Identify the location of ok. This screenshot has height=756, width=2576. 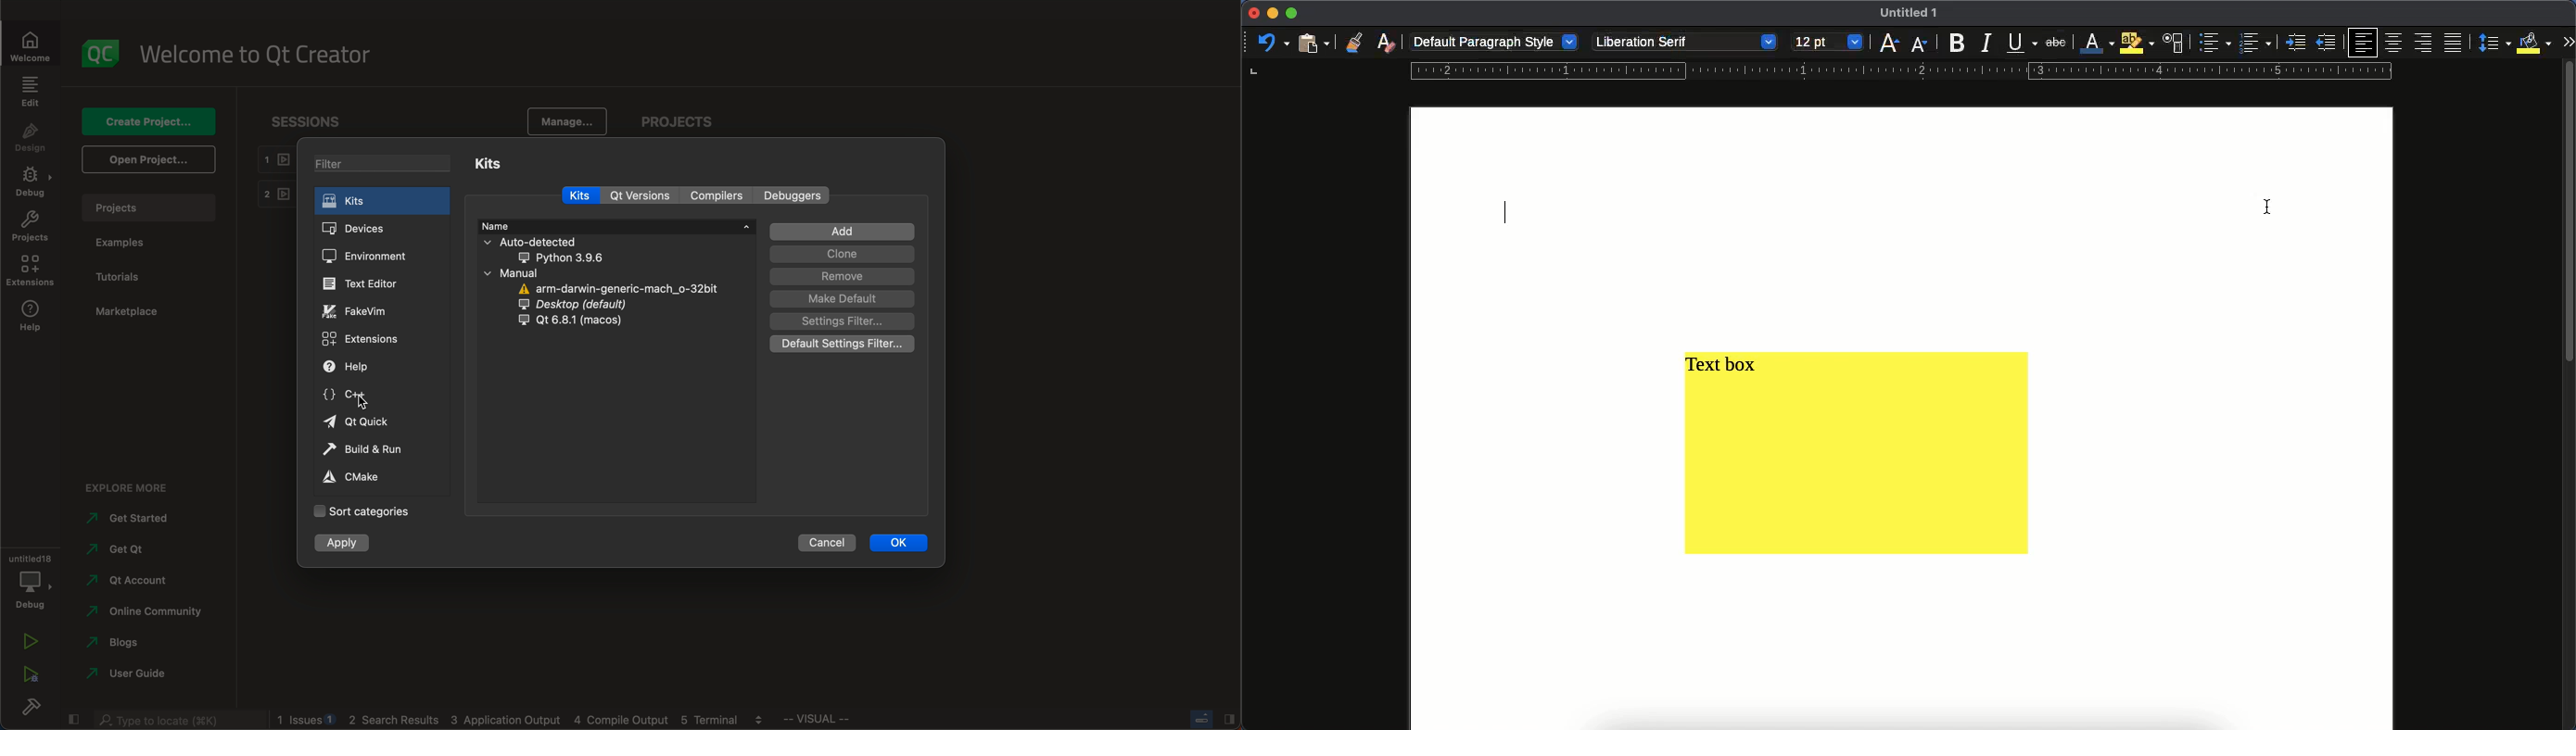
(900, 542).